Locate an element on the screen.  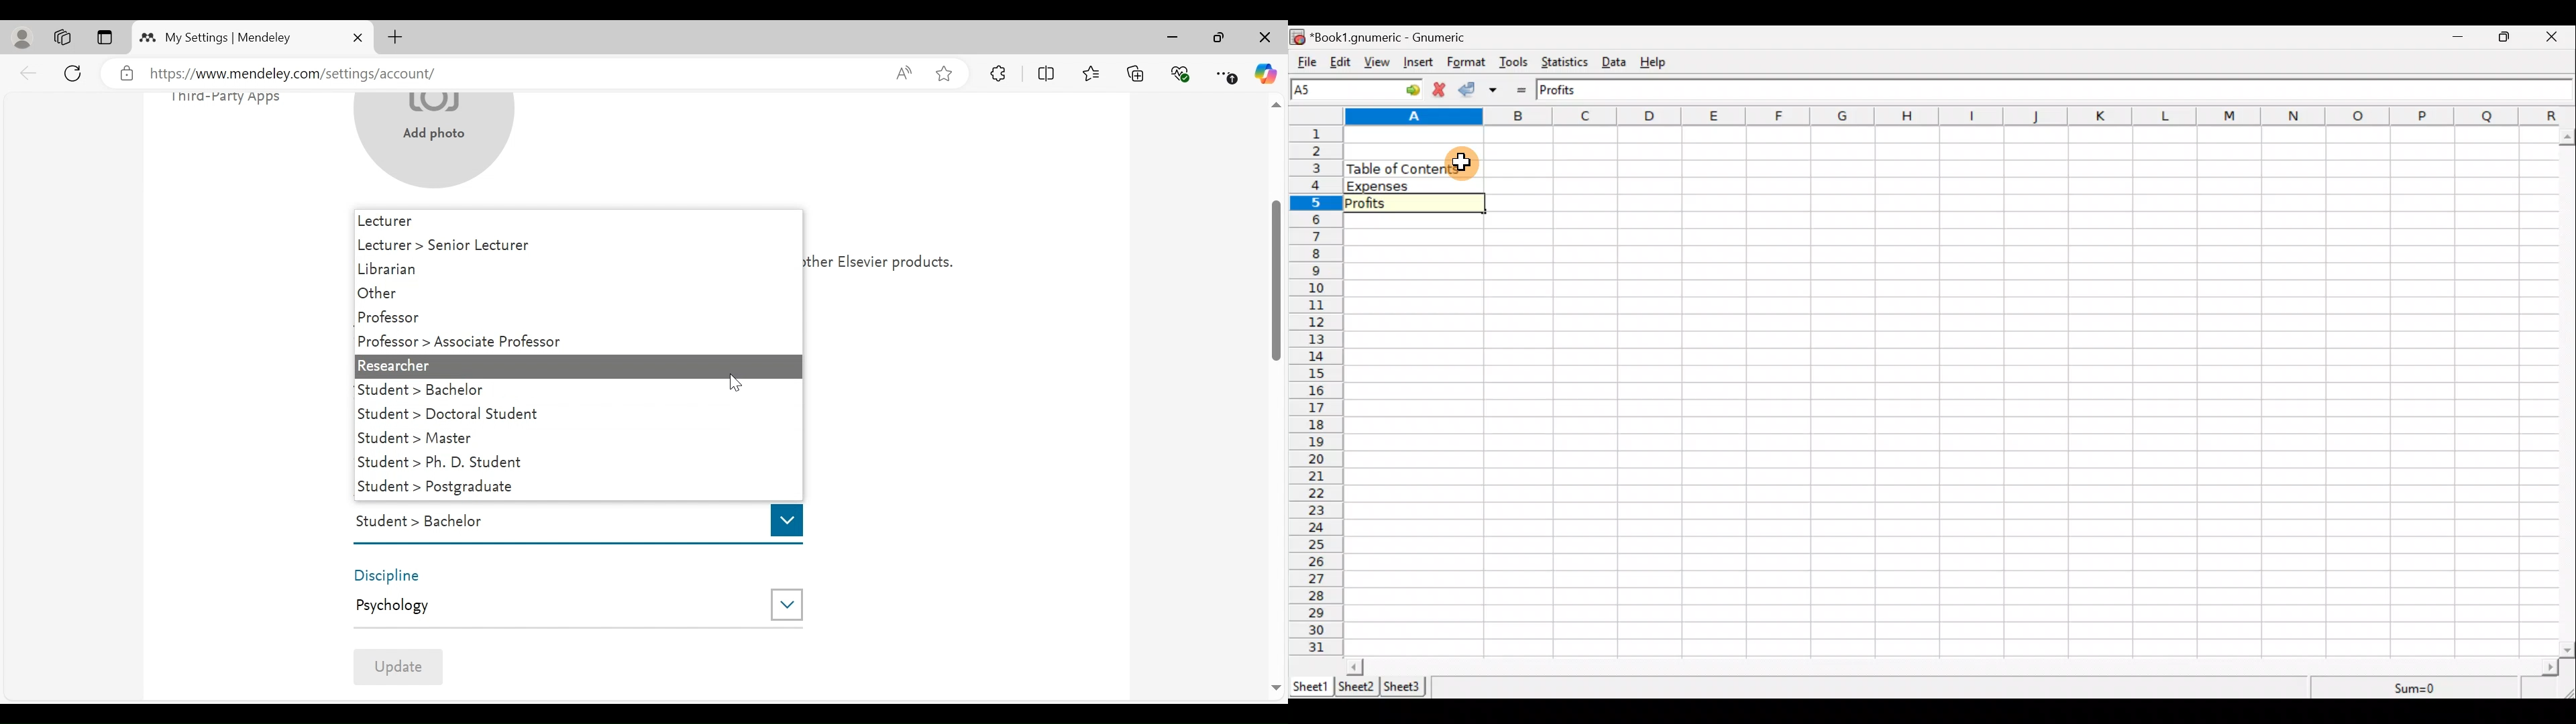
Cell name is located at coordinates (1357, 89).